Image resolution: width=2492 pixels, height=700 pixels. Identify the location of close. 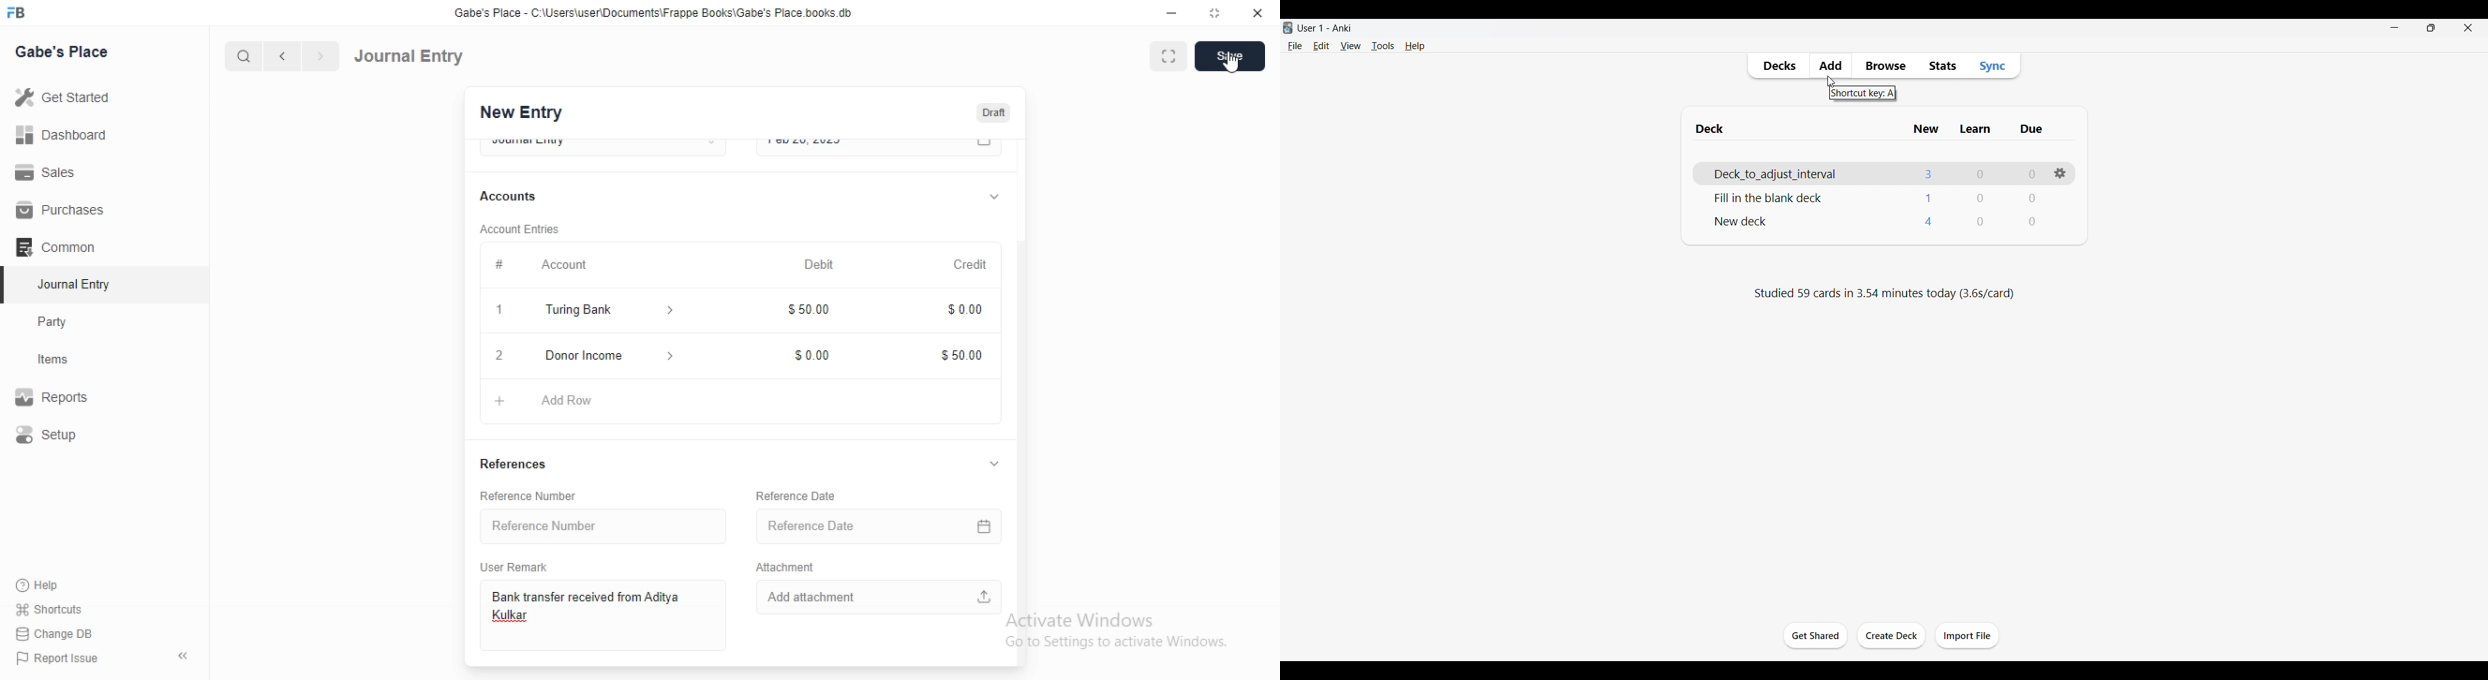
(498, 355).